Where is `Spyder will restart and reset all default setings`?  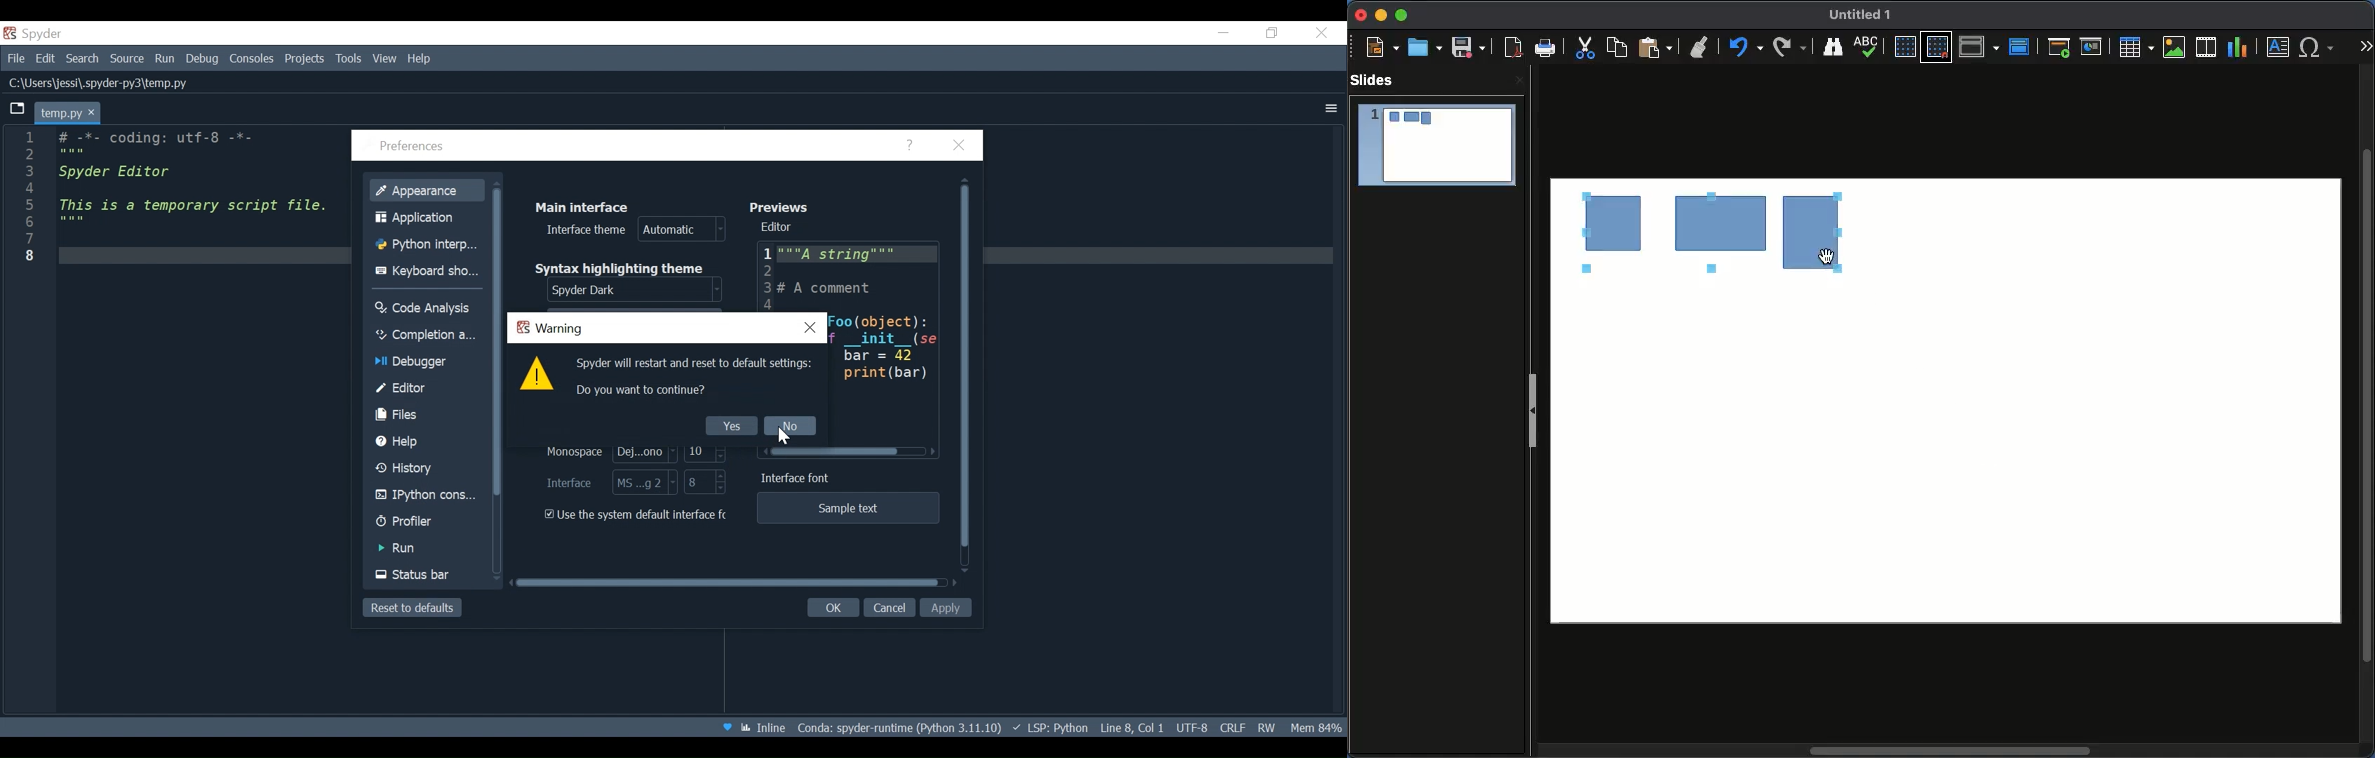
Spyder will restart and reset all default setings is located at coordinates (696, 364).